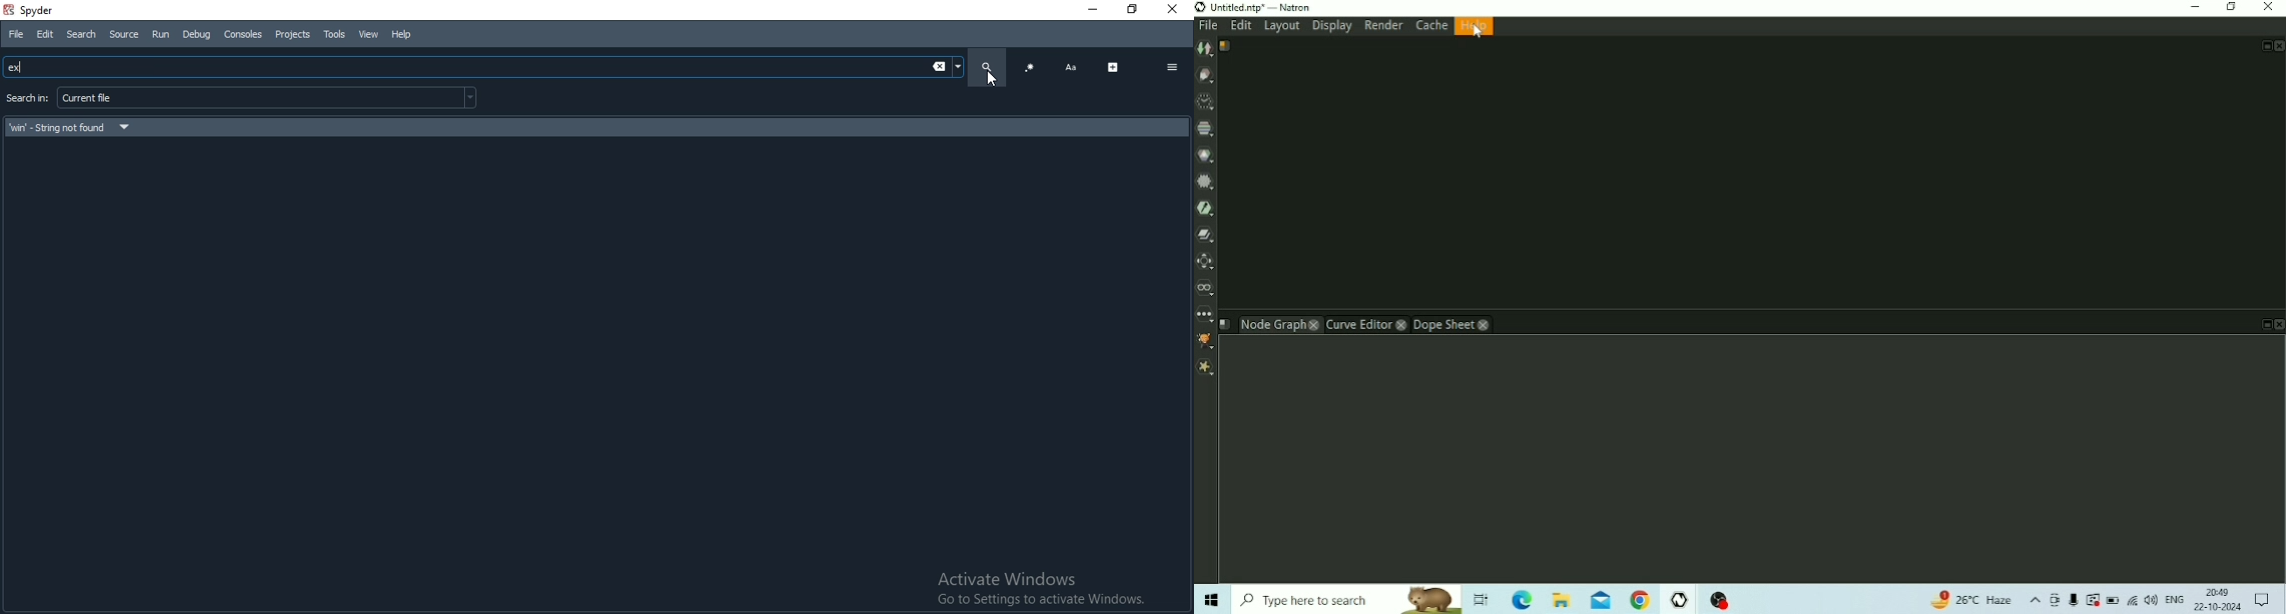 The image size is (2296, 616). What do you see at coordinates (1723, 600) in the screenshot?
I see `OBS Studio` at bounding box center [1723, 600].